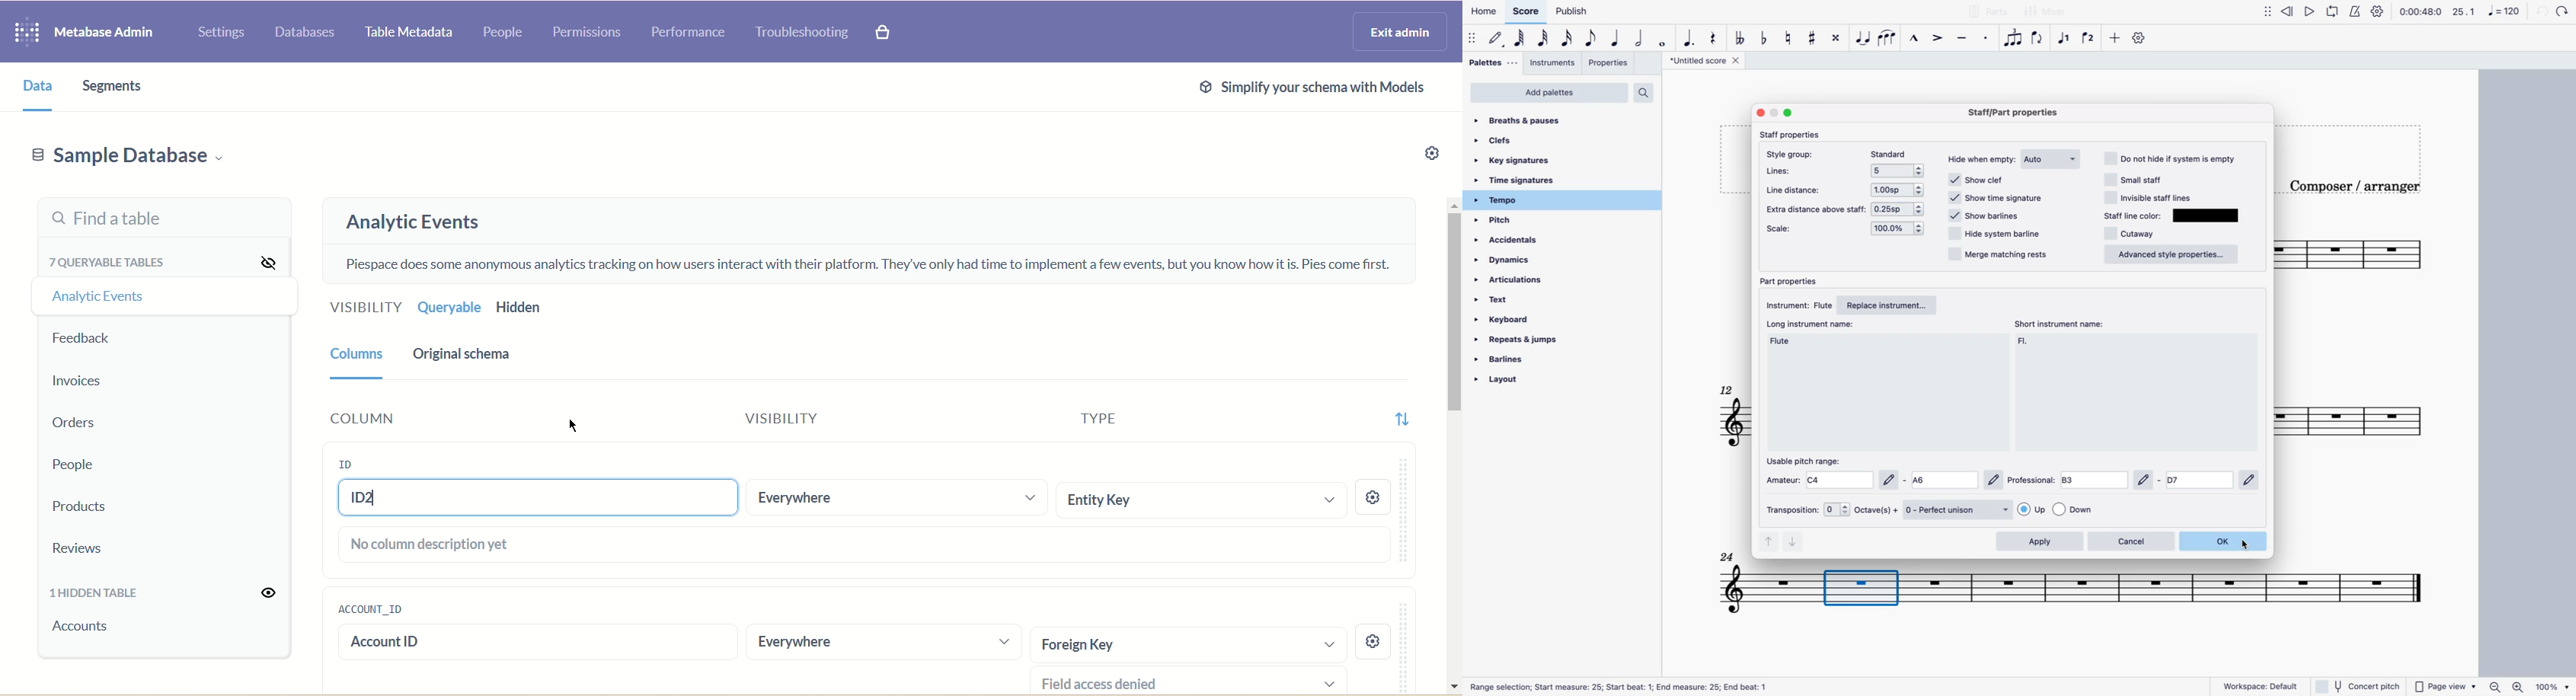 This screenshot has height=700, width=2576. Describe the element at coordinates (1814, 208) in the screenshot. I see `extra distance above stafff` at that location.